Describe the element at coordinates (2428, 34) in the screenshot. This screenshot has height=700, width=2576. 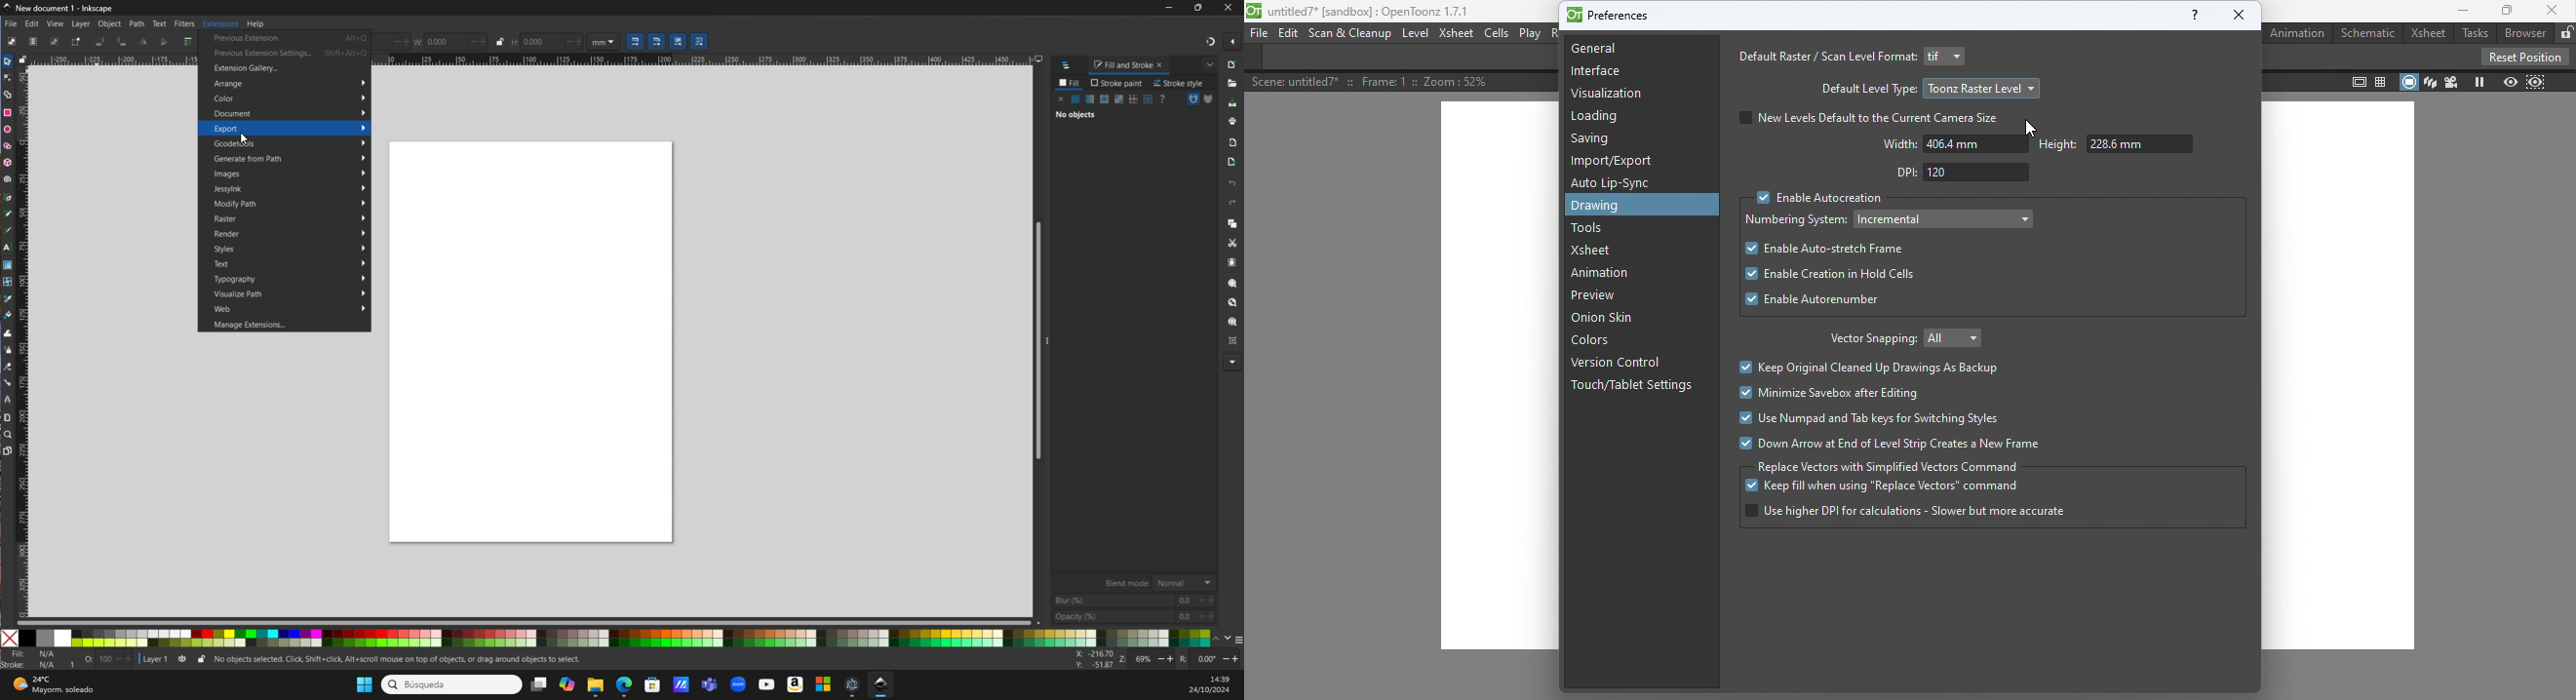
I see `Xsheet` at that location.